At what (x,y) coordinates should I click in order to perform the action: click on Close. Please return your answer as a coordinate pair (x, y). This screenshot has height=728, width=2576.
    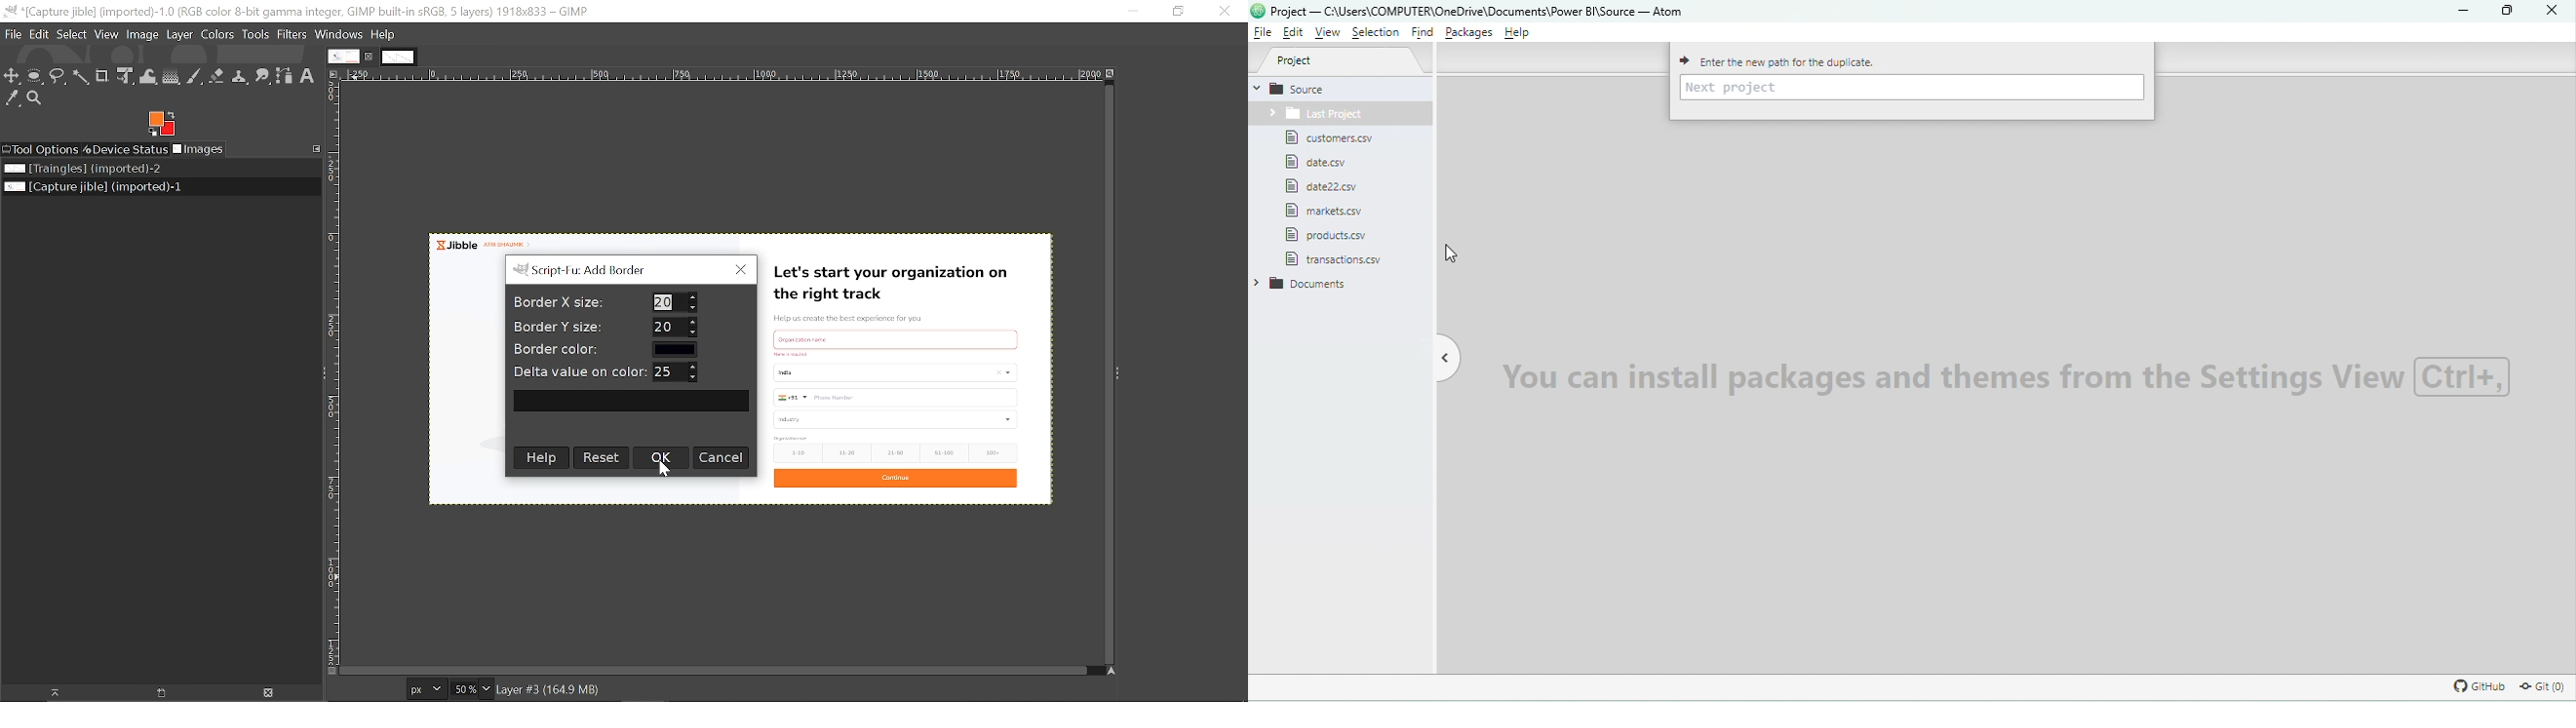
    Looking at the image, I should click on (1226, 11).